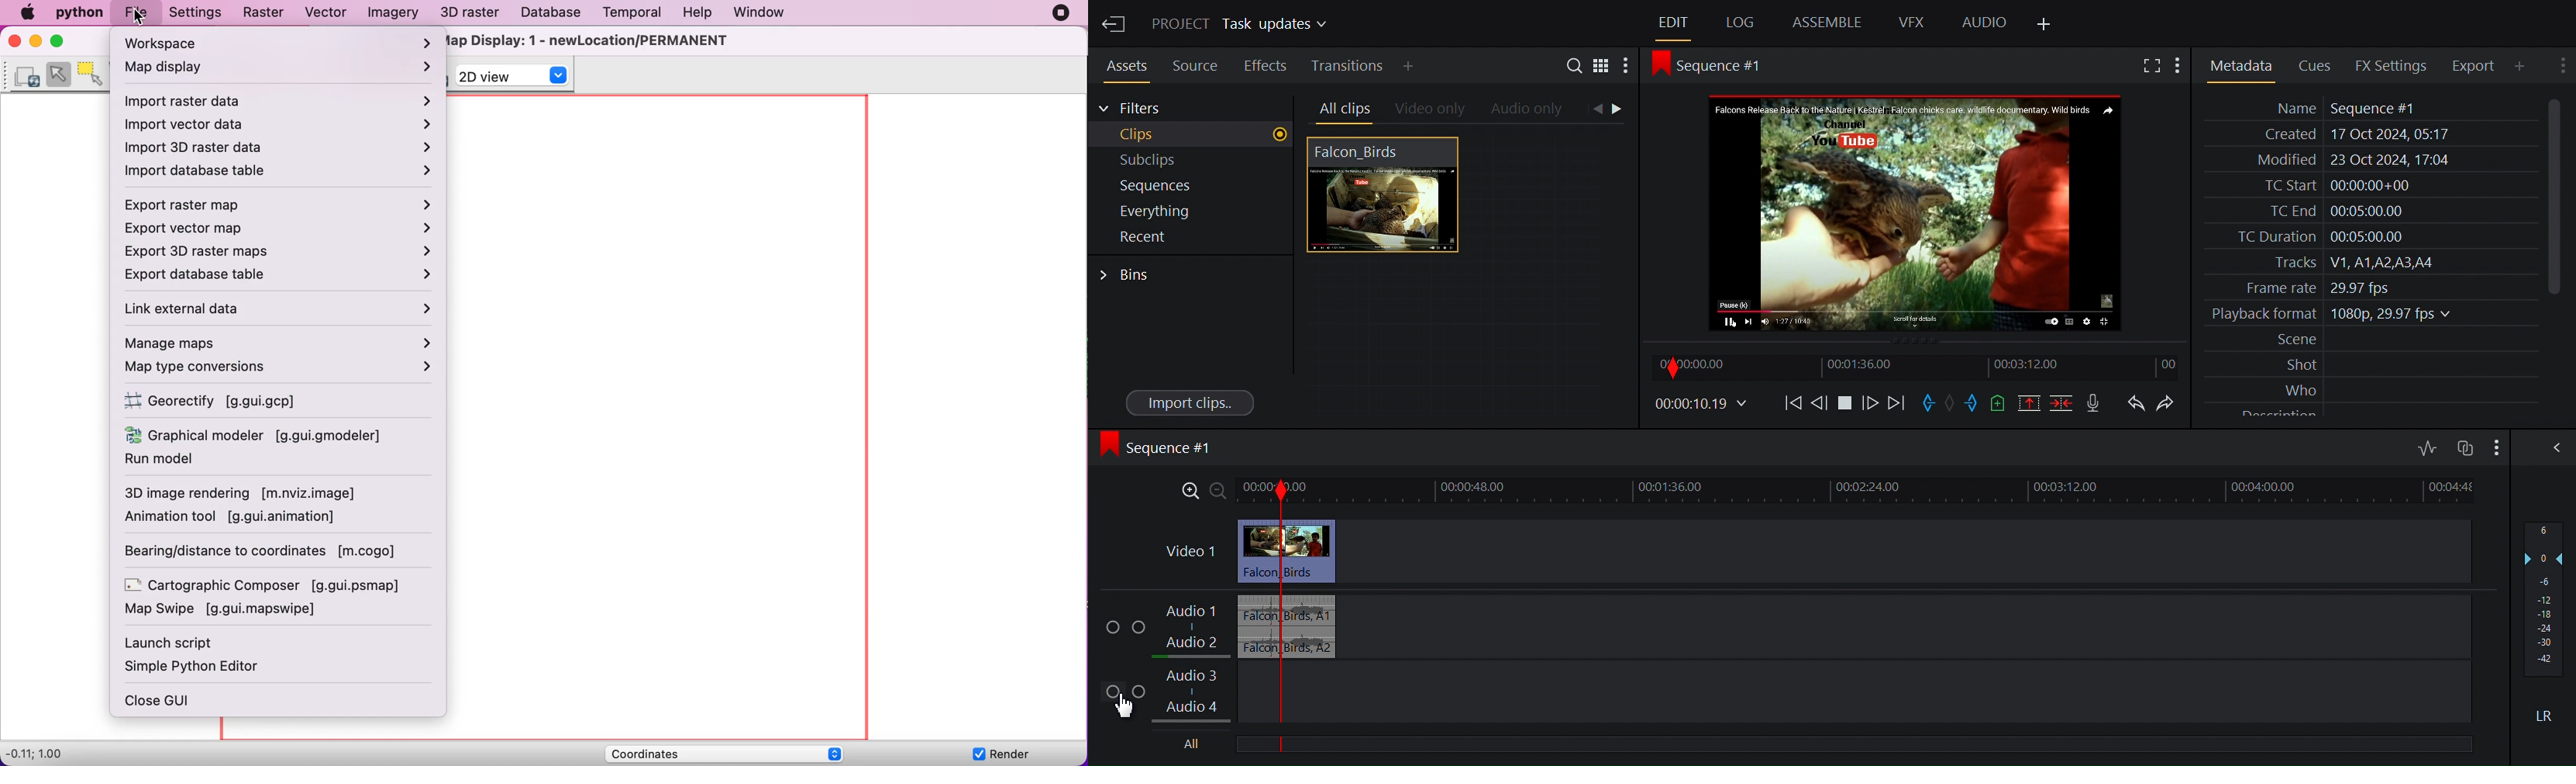 The image size is (2576, 784). Describe the element at coordinates (2545, 599) in the screenshot. I see `Audio output level dB` at that location.